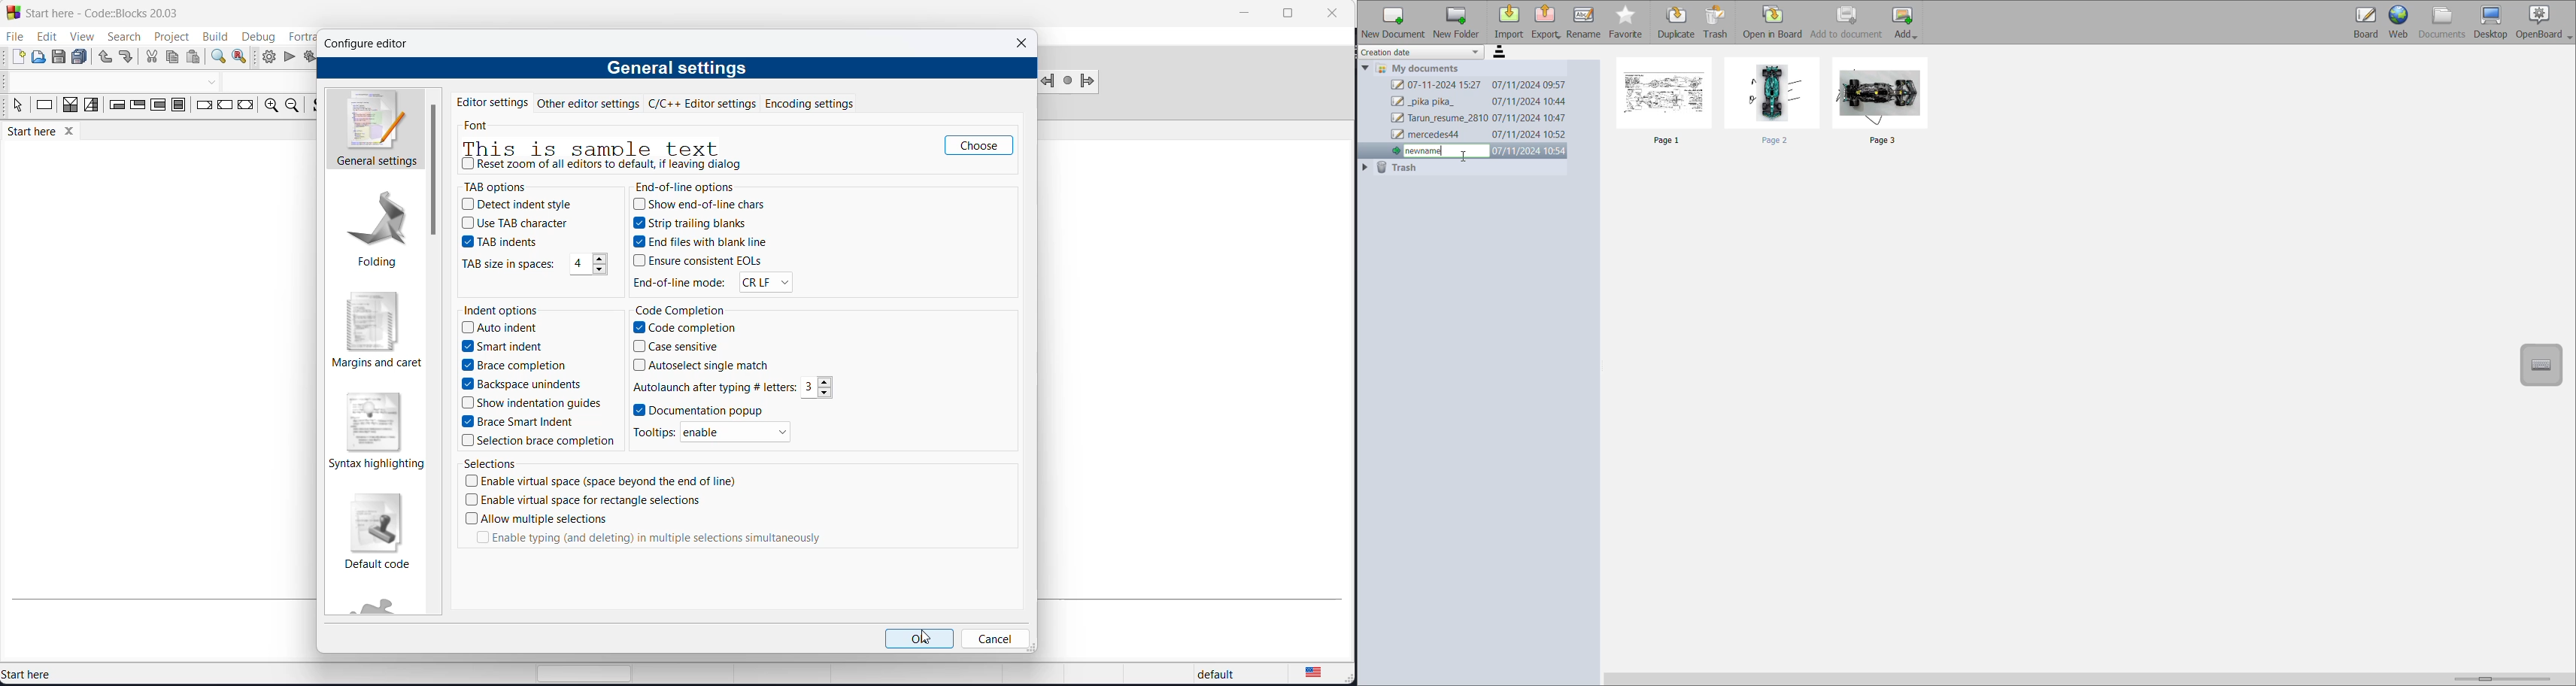  Describe the element at coordinates (534, 442) in the screenshot. I see `selection brace competion` at that location.